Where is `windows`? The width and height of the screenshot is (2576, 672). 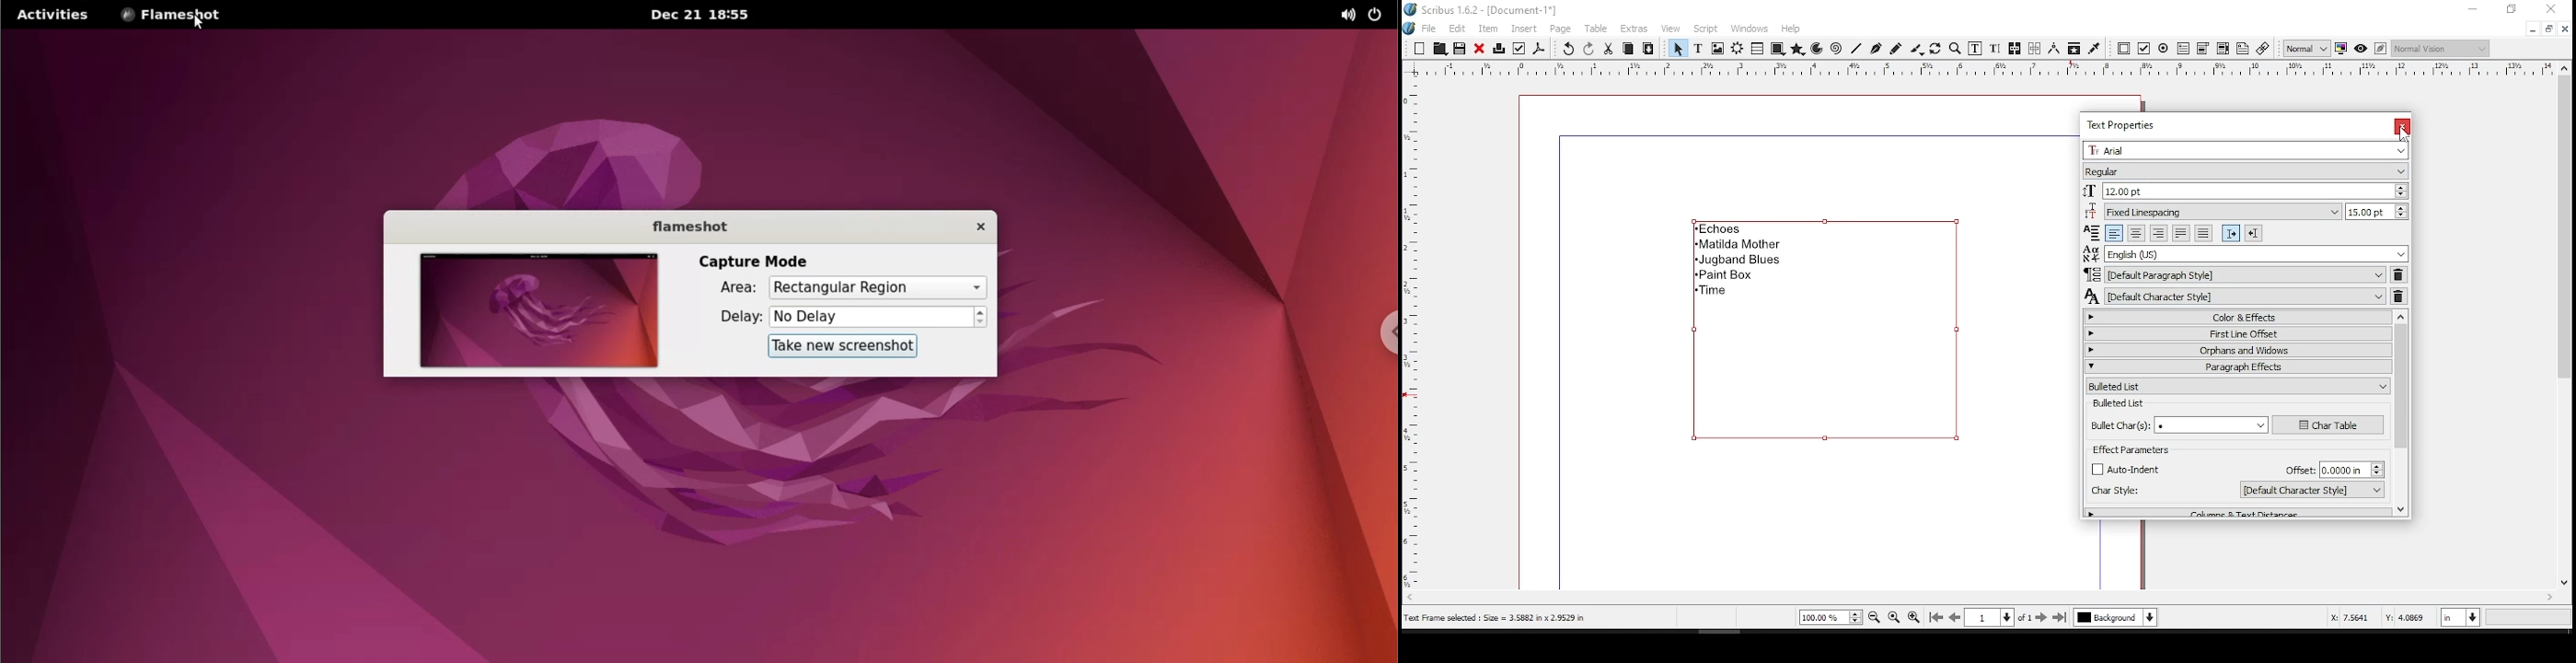 windows is located at coordinates (1749, 29).